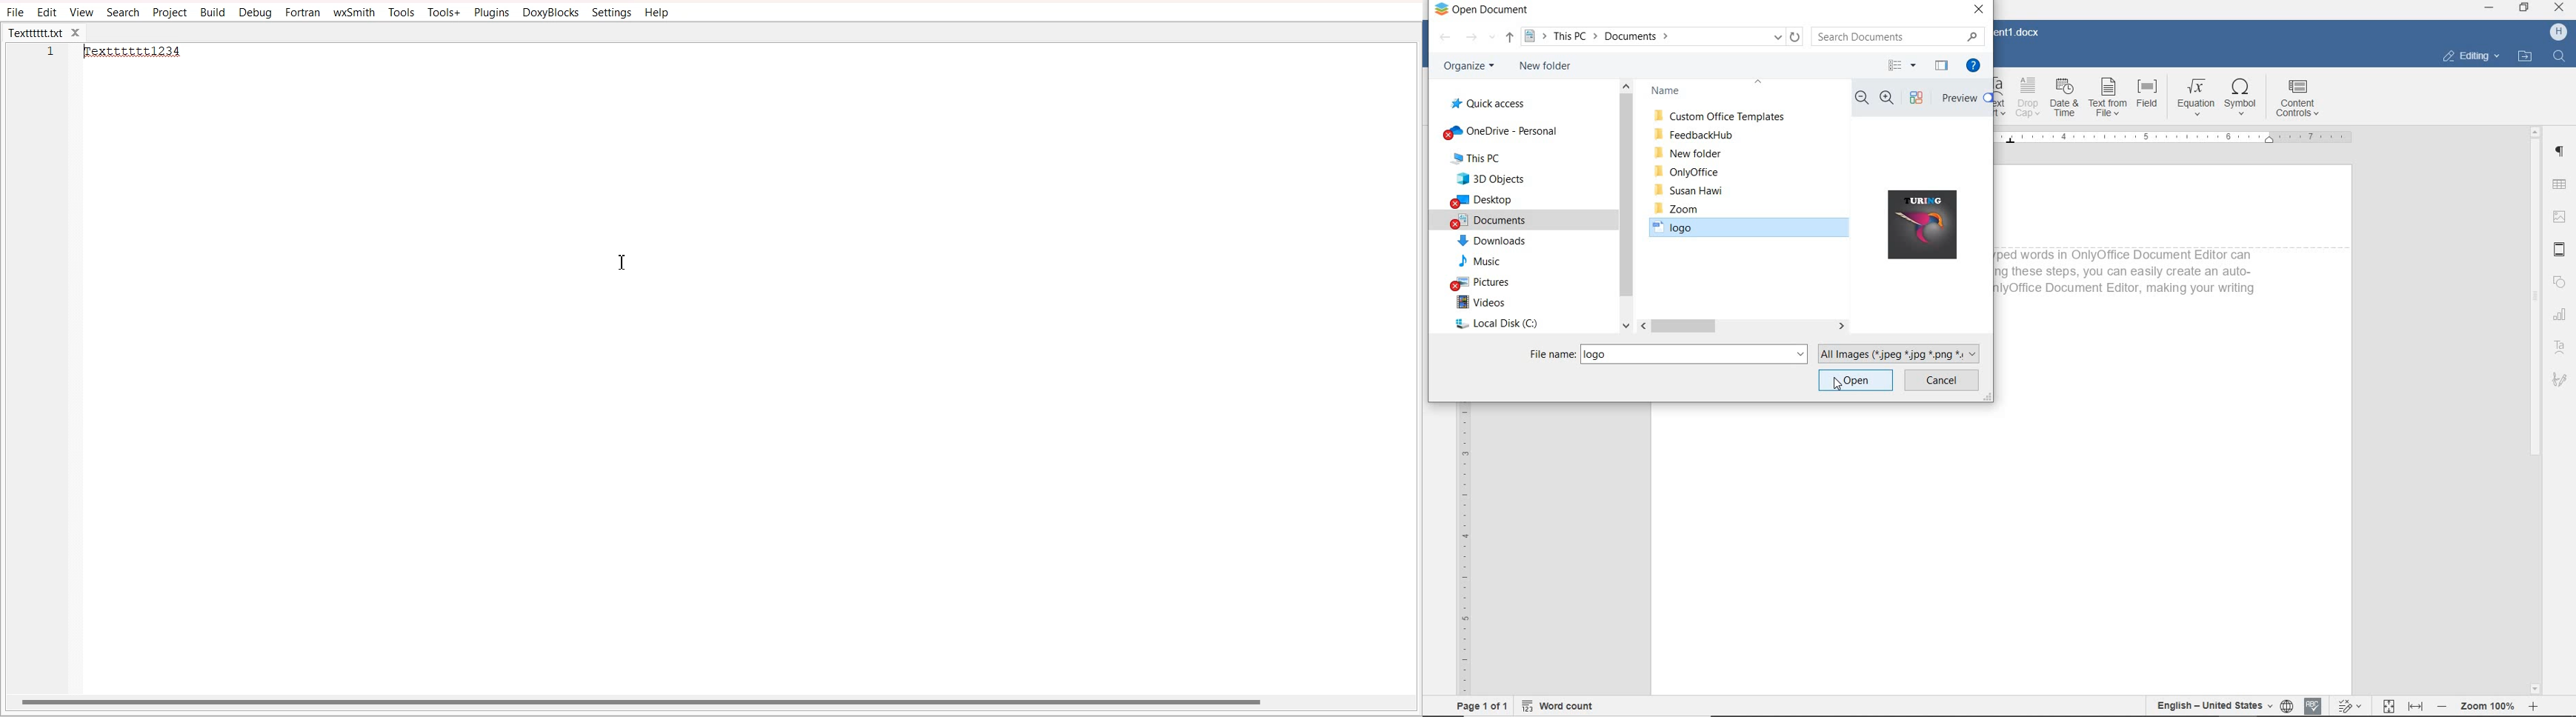 The width and height of the screenshot is (2576, 728). What do you see at coordinates (2536, 409) in the screenshot?
I see `SCROLLBAR` at bounding box center [2536, 409].